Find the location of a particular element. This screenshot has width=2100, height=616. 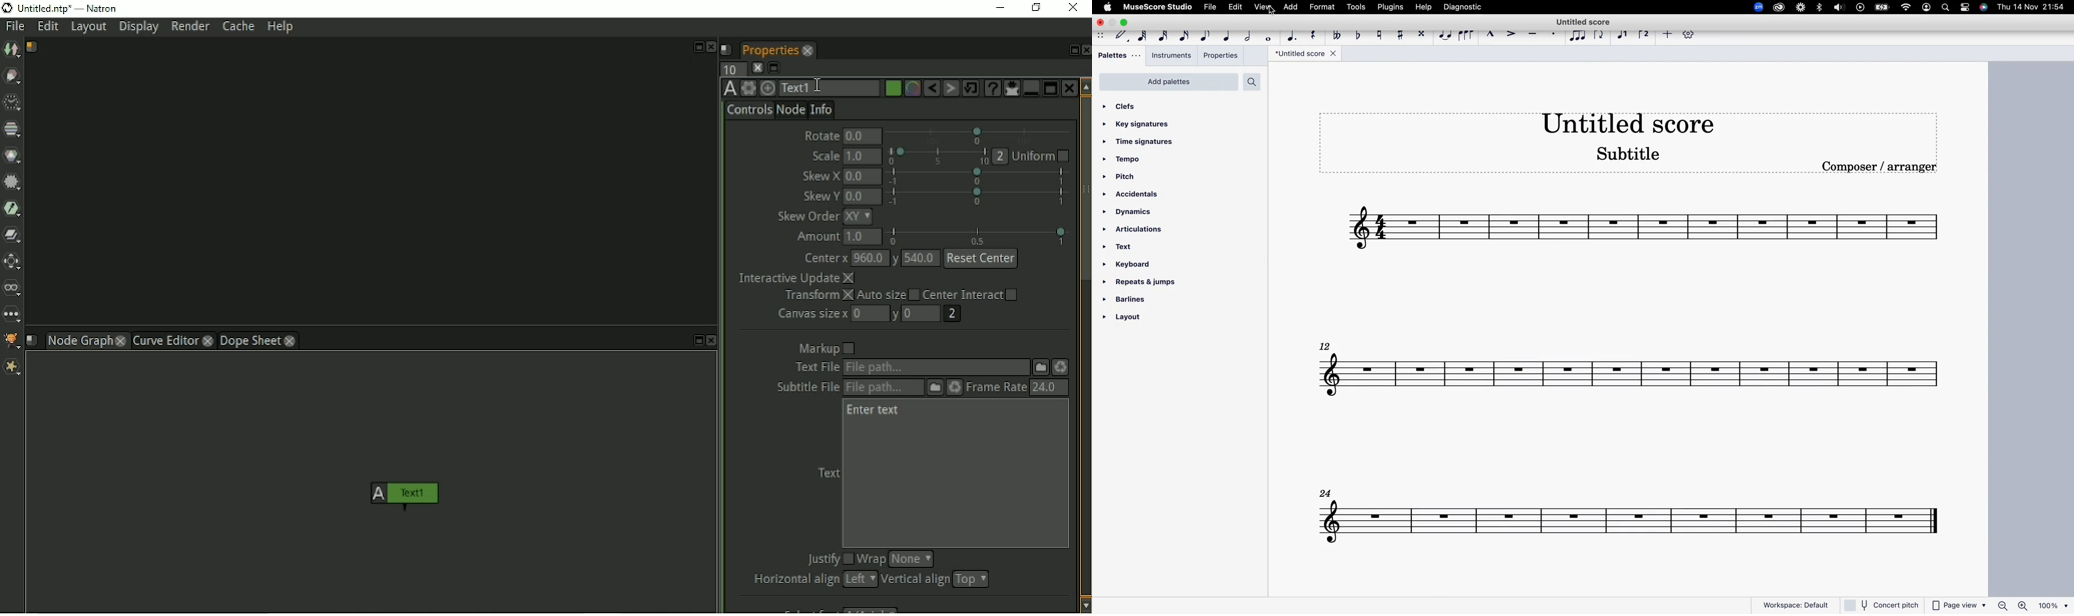

diagnostic is located at coordinates (1463, 7).